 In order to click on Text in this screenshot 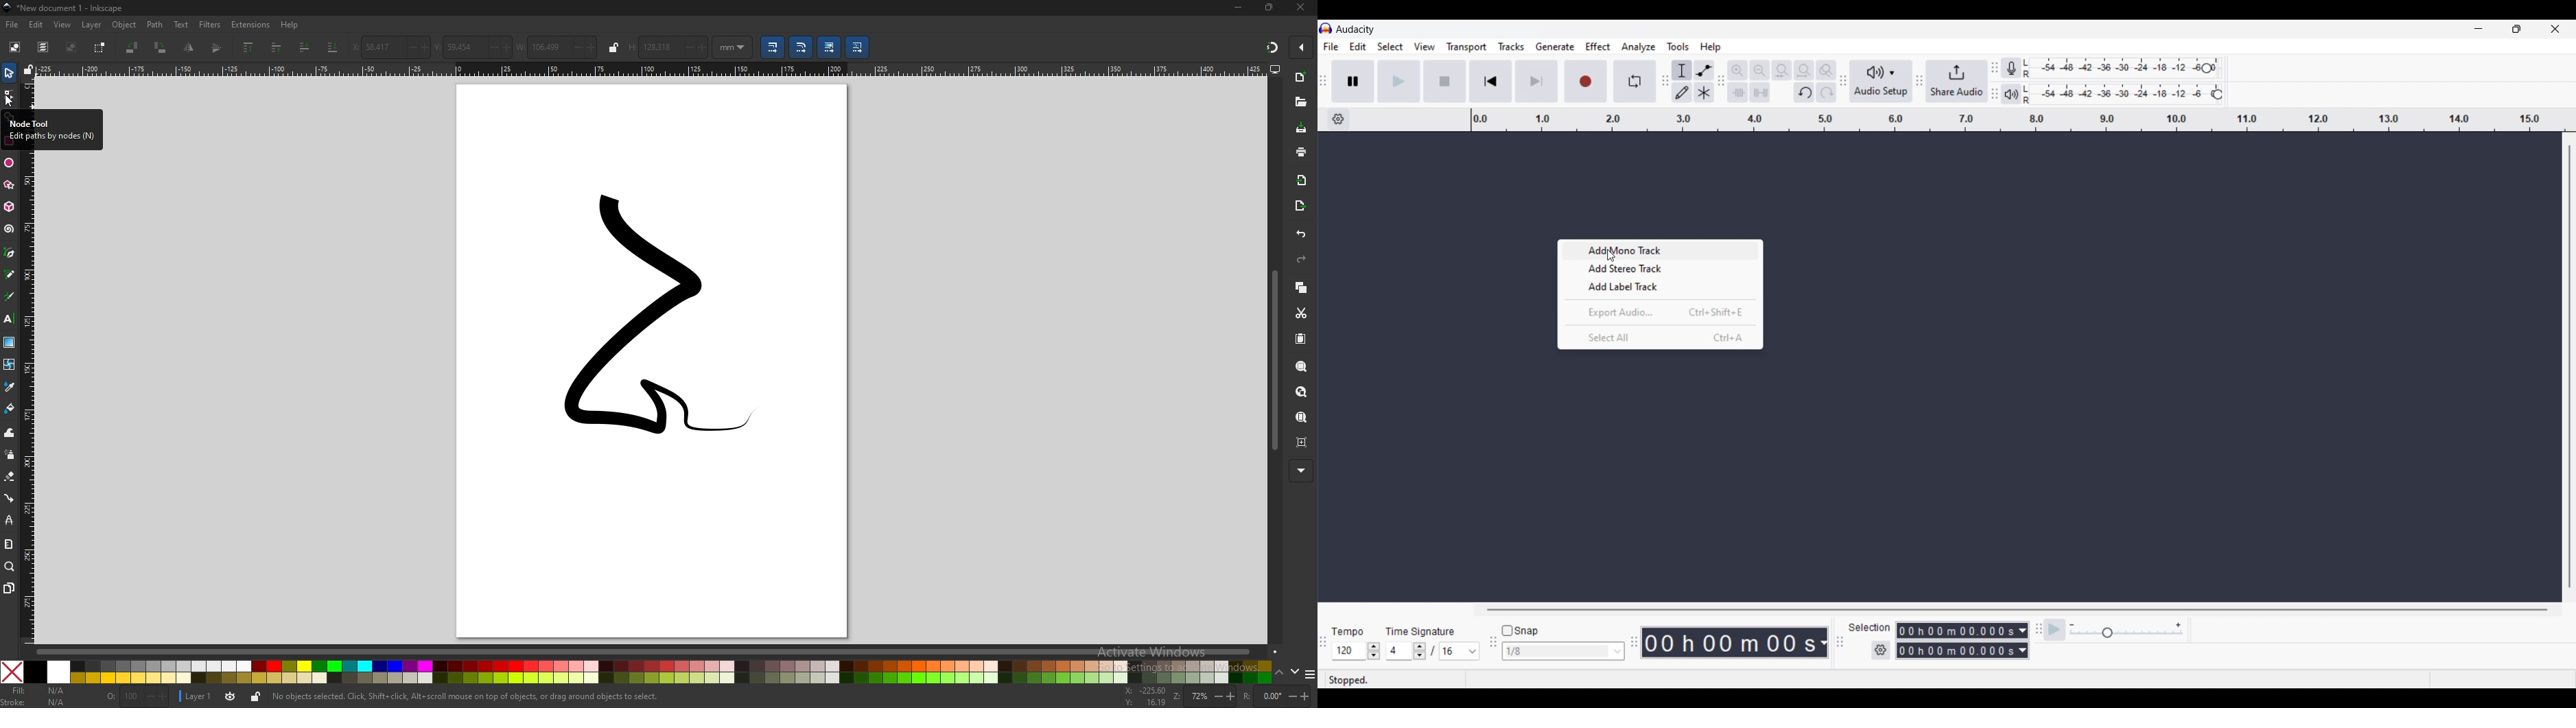, I will do `click(1420, 631)`.